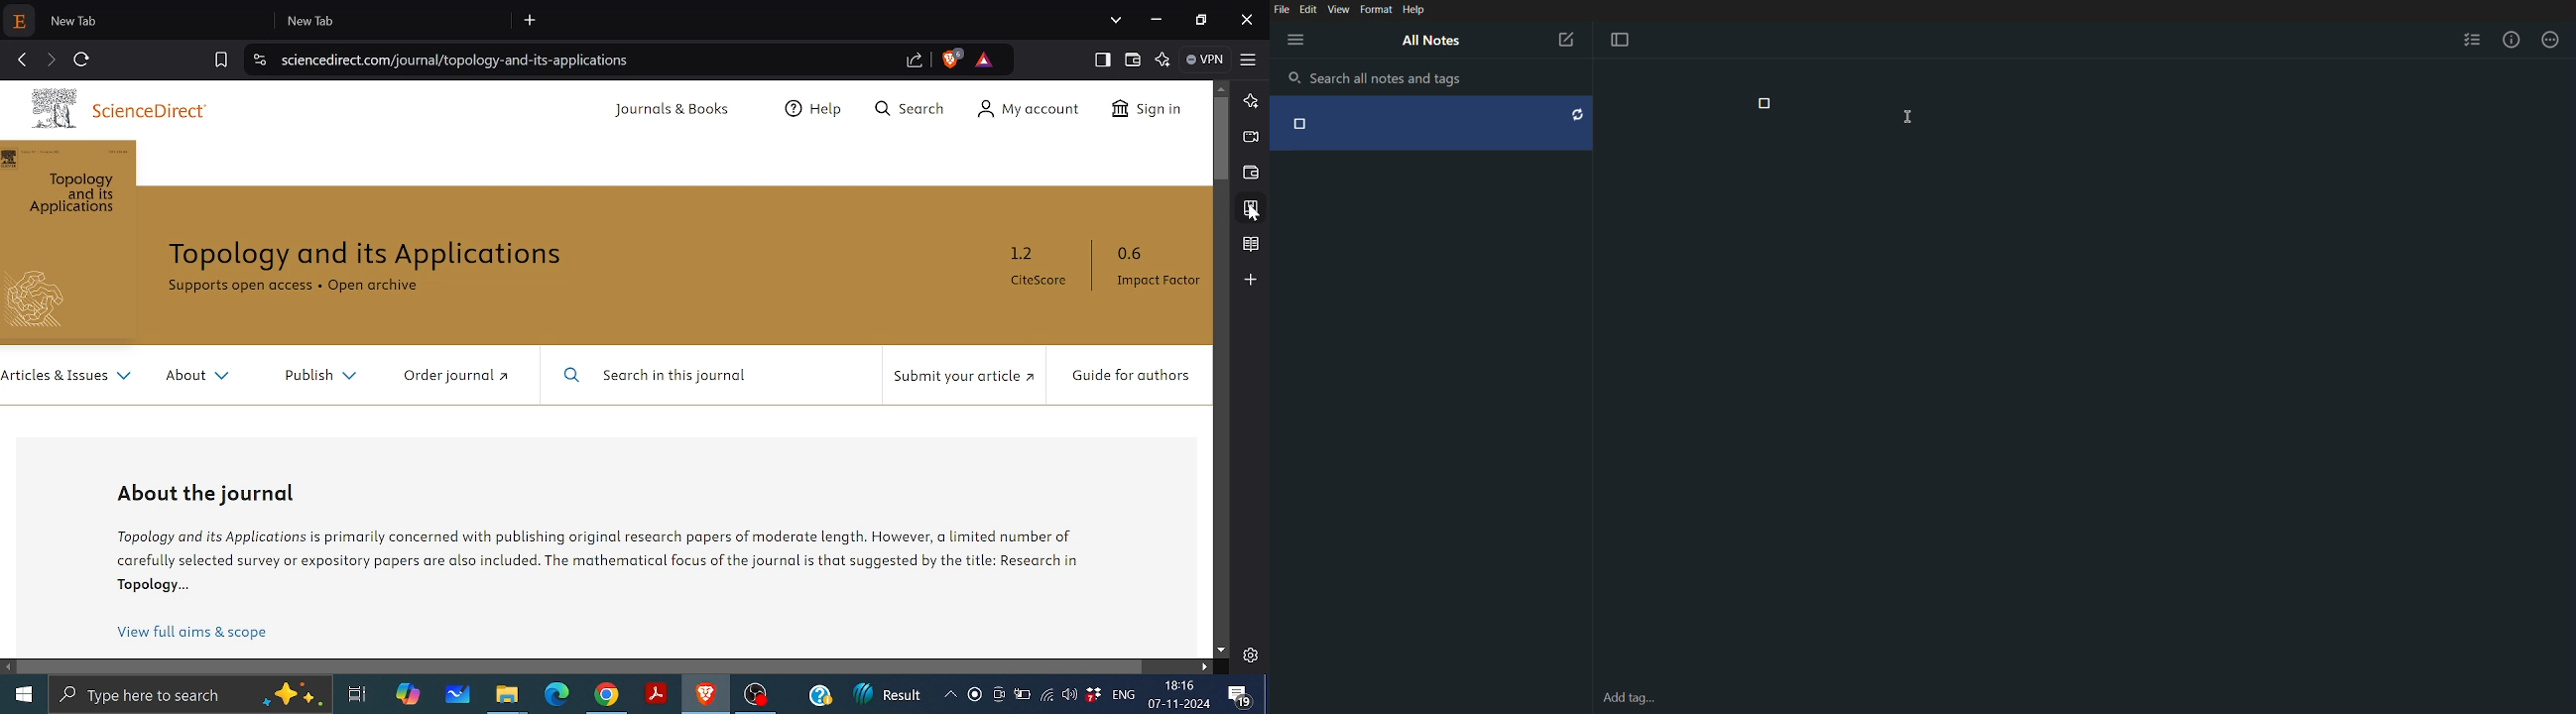 Image resolution: width=2576 pixels, height=728 pixels. I want to click on Submit your article, so click(962, 376).